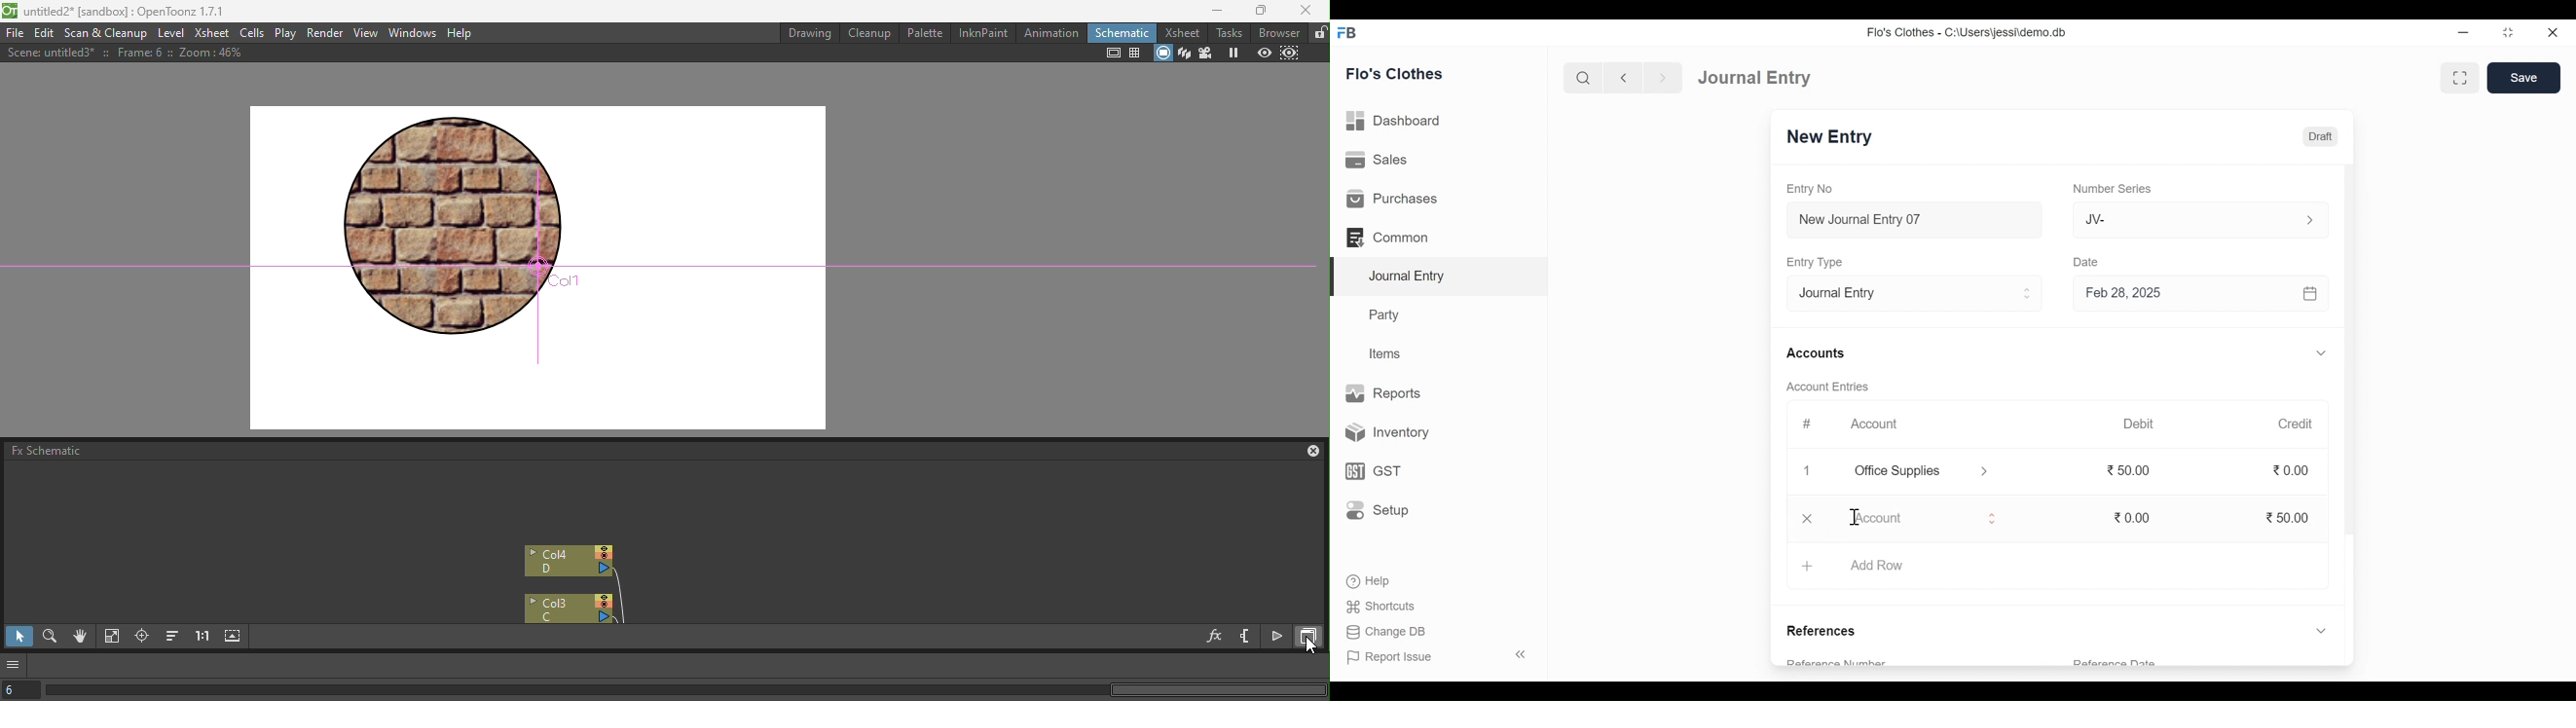  What do you see at coordinates (2318, 137) in the screenshot?
I see `Draft` at bounding box center [2318, 137].